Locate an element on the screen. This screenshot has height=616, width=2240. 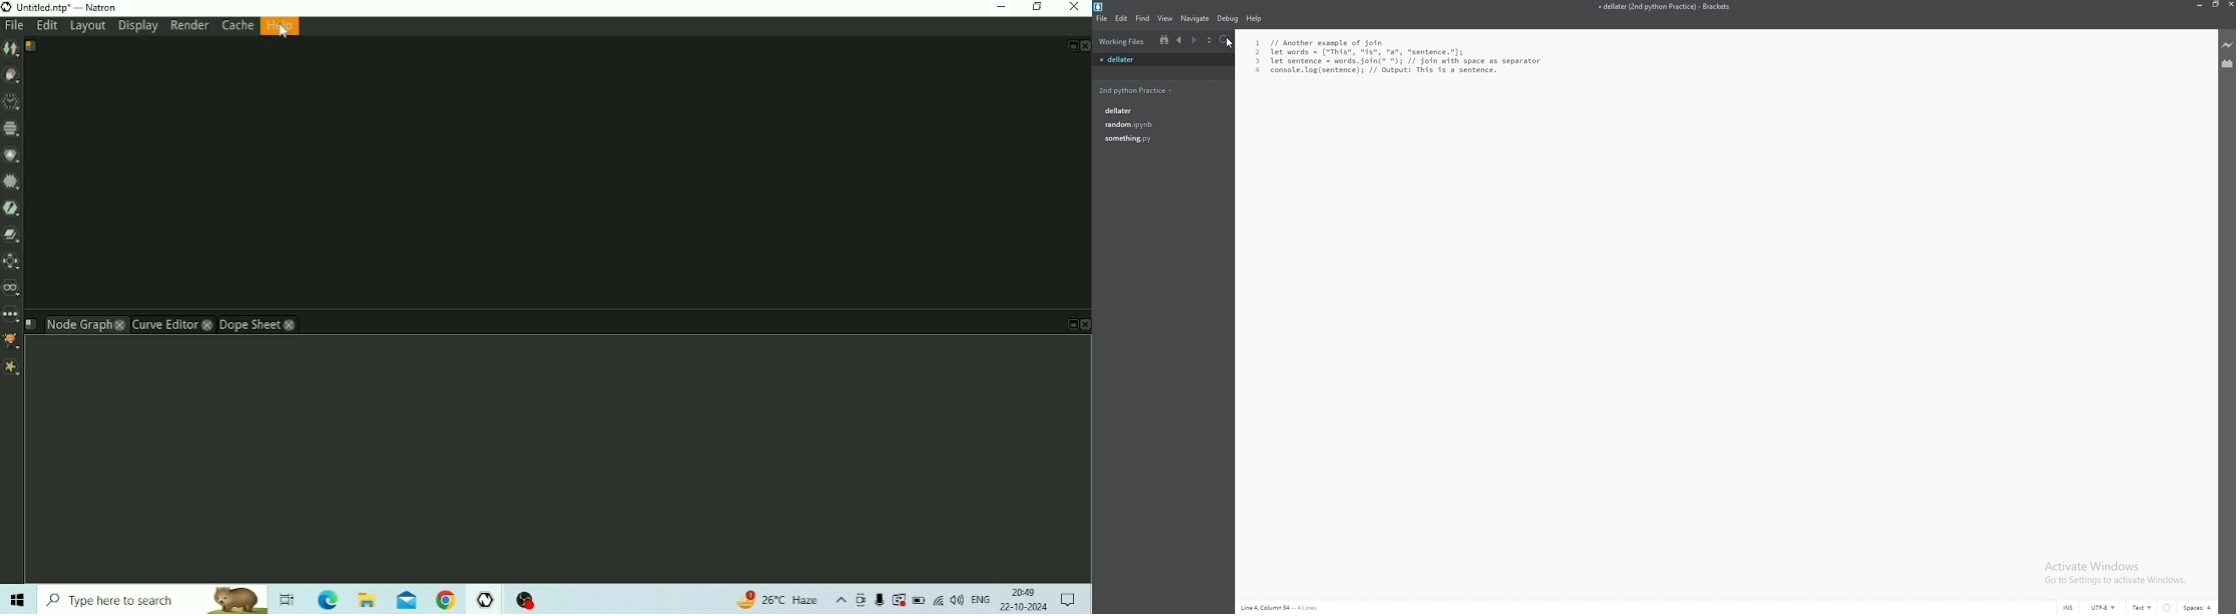
Mic is located at coordinates (880, 600).